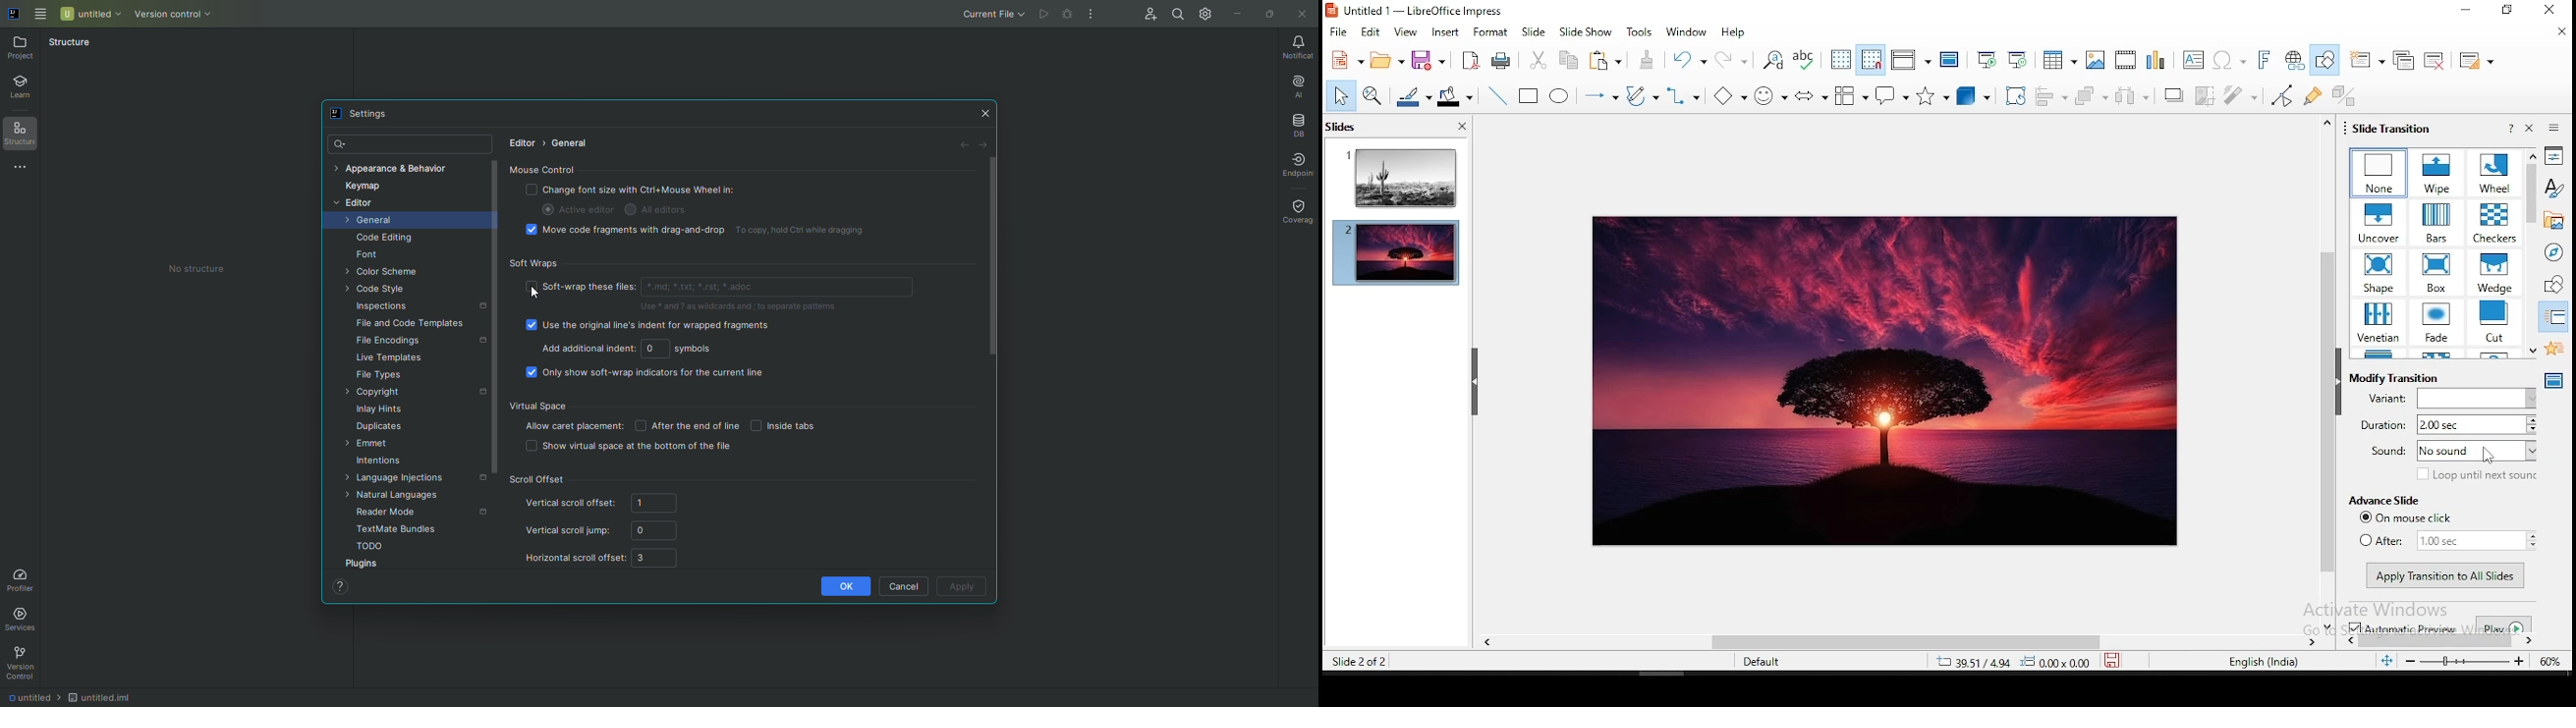 This screenshot has width=2576, height=728. I want to click on zoom level, so click(2549, 663).